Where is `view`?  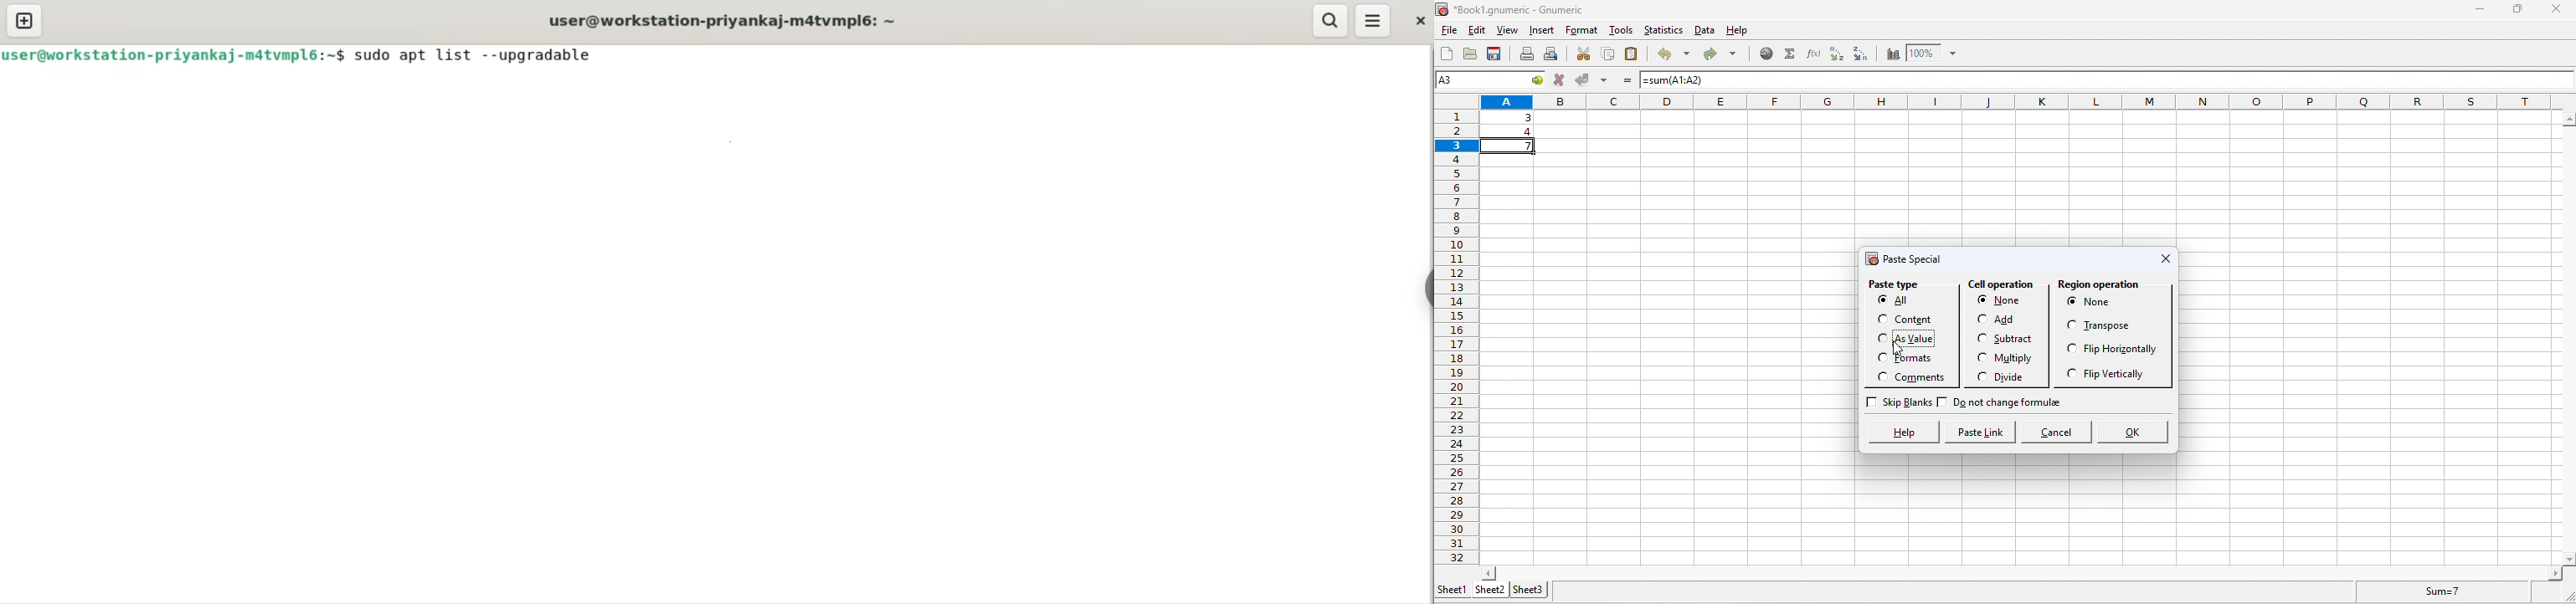 view is located at coordinates (1509, 31).